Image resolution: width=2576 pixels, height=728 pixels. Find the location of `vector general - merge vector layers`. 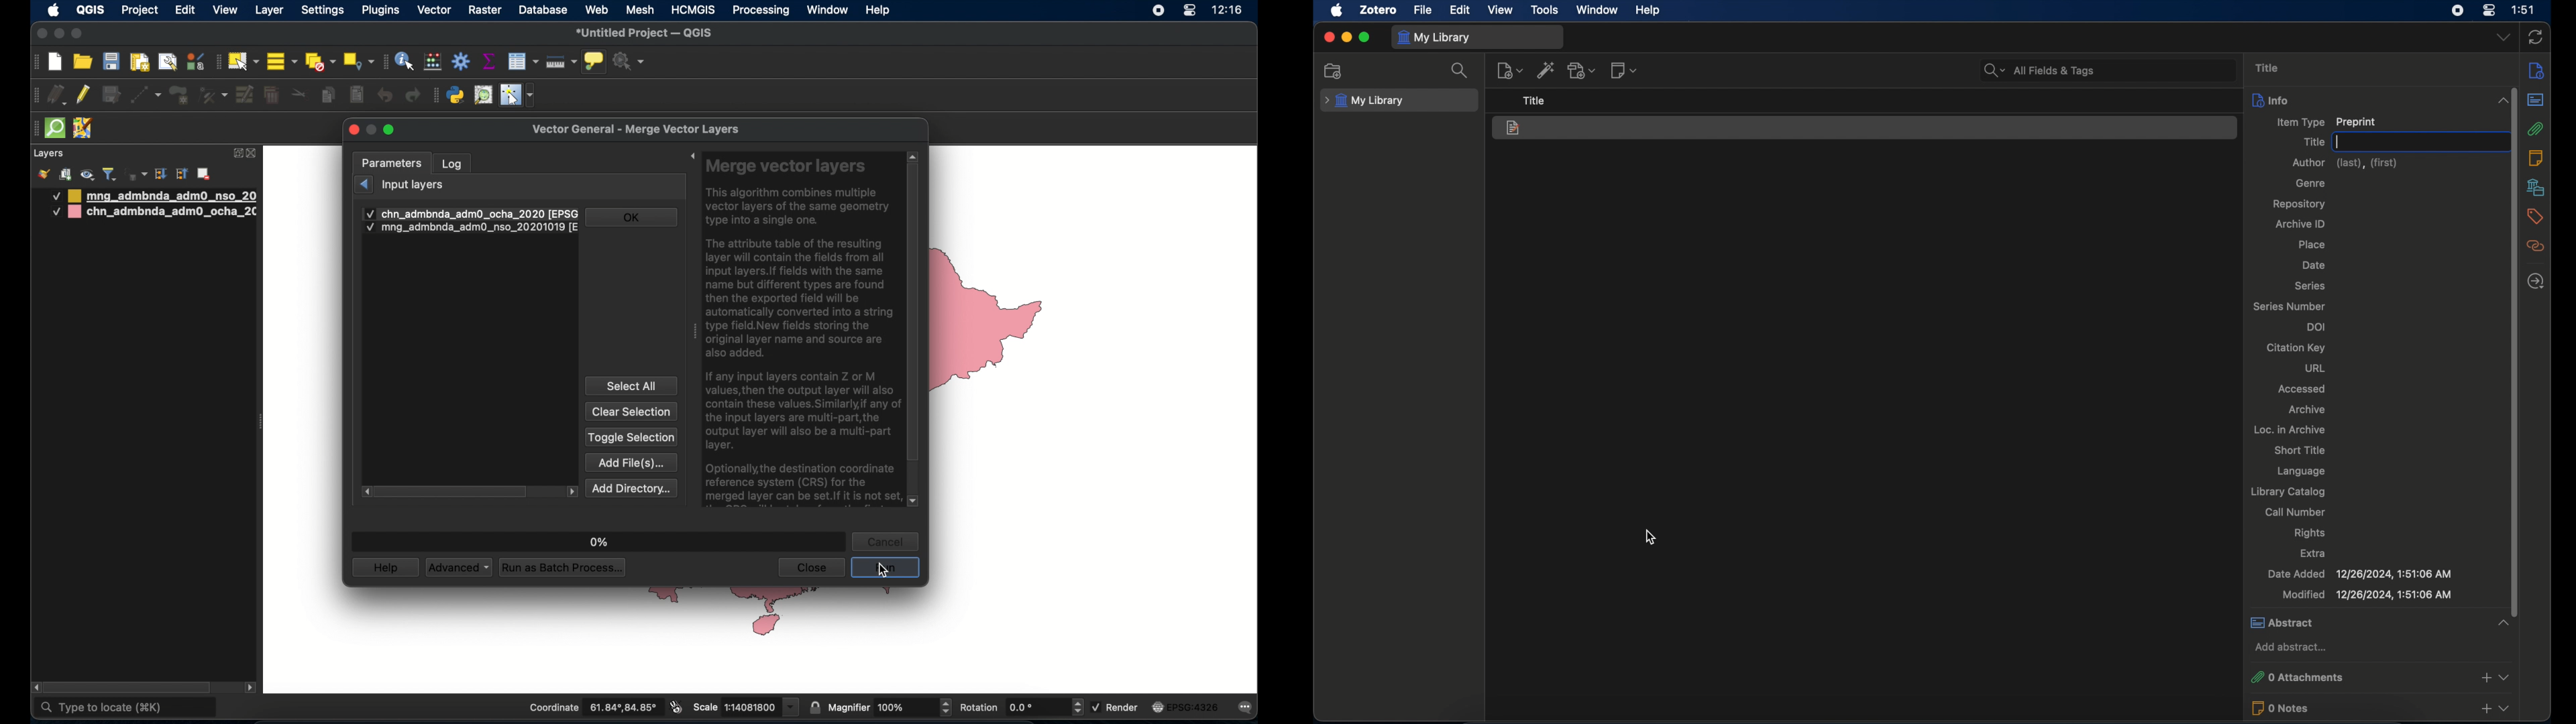

vector general - merge vector layers is located at coordinates (640, 129).